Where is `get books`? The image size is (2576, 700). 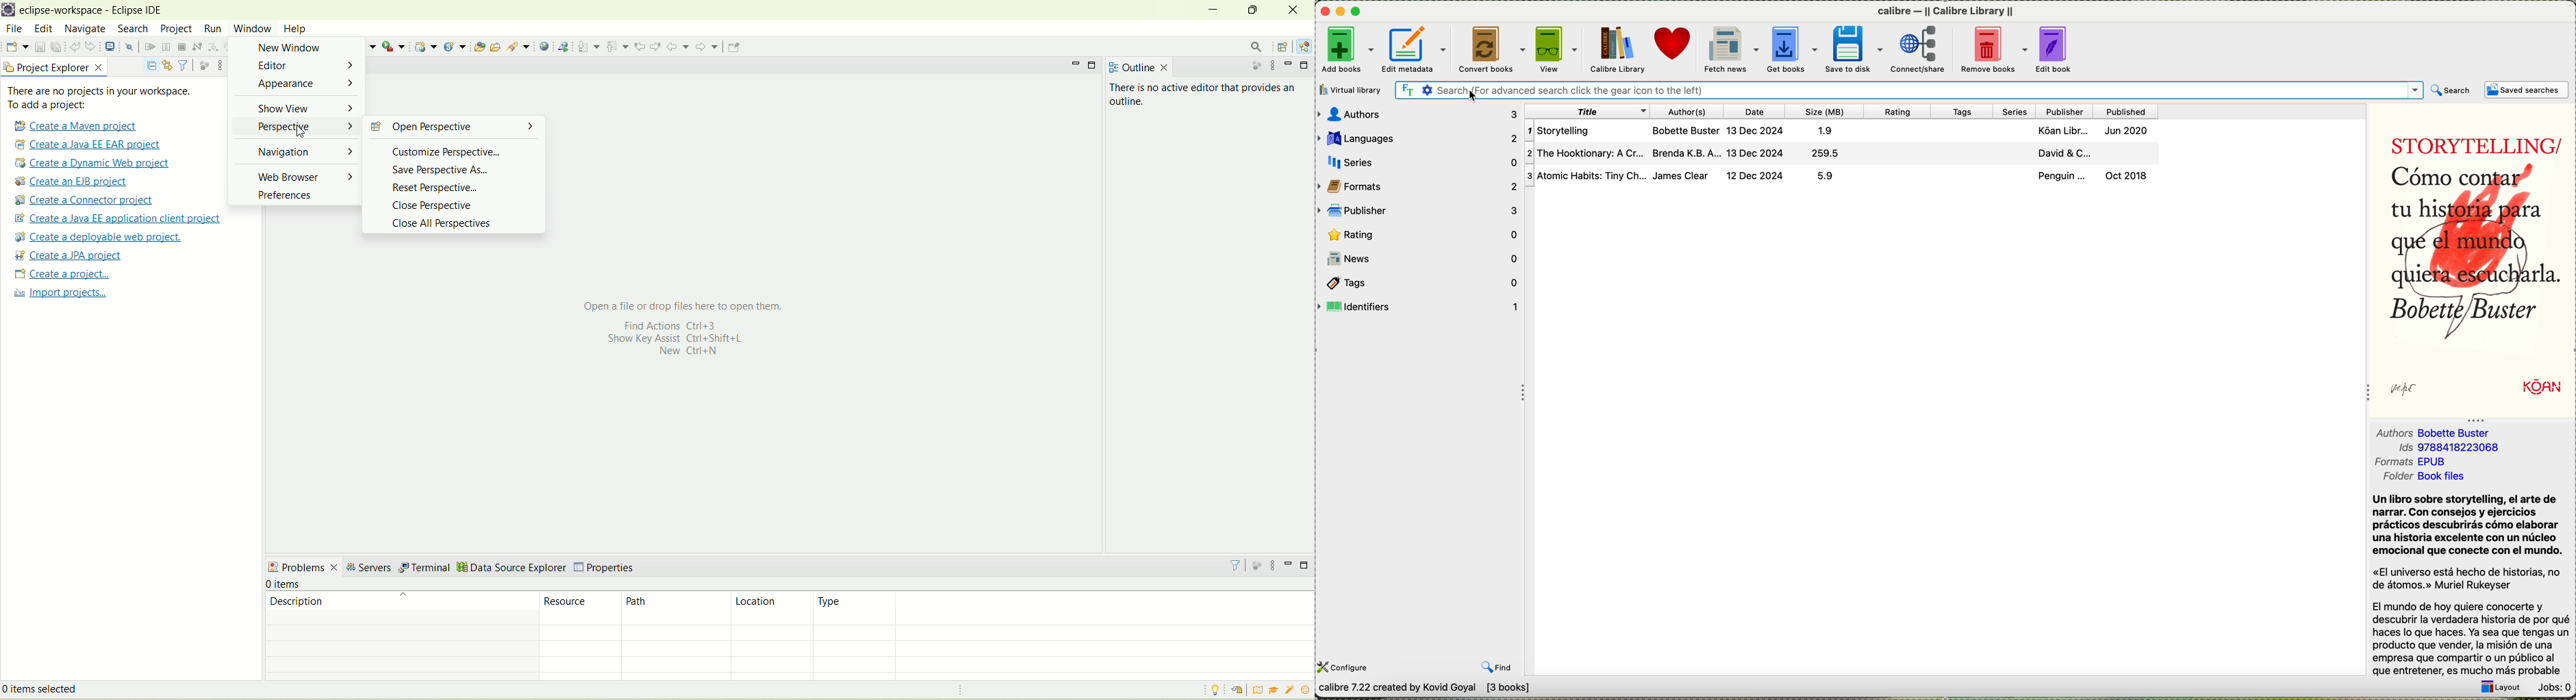 get books is located at coordinates (1792, 48).